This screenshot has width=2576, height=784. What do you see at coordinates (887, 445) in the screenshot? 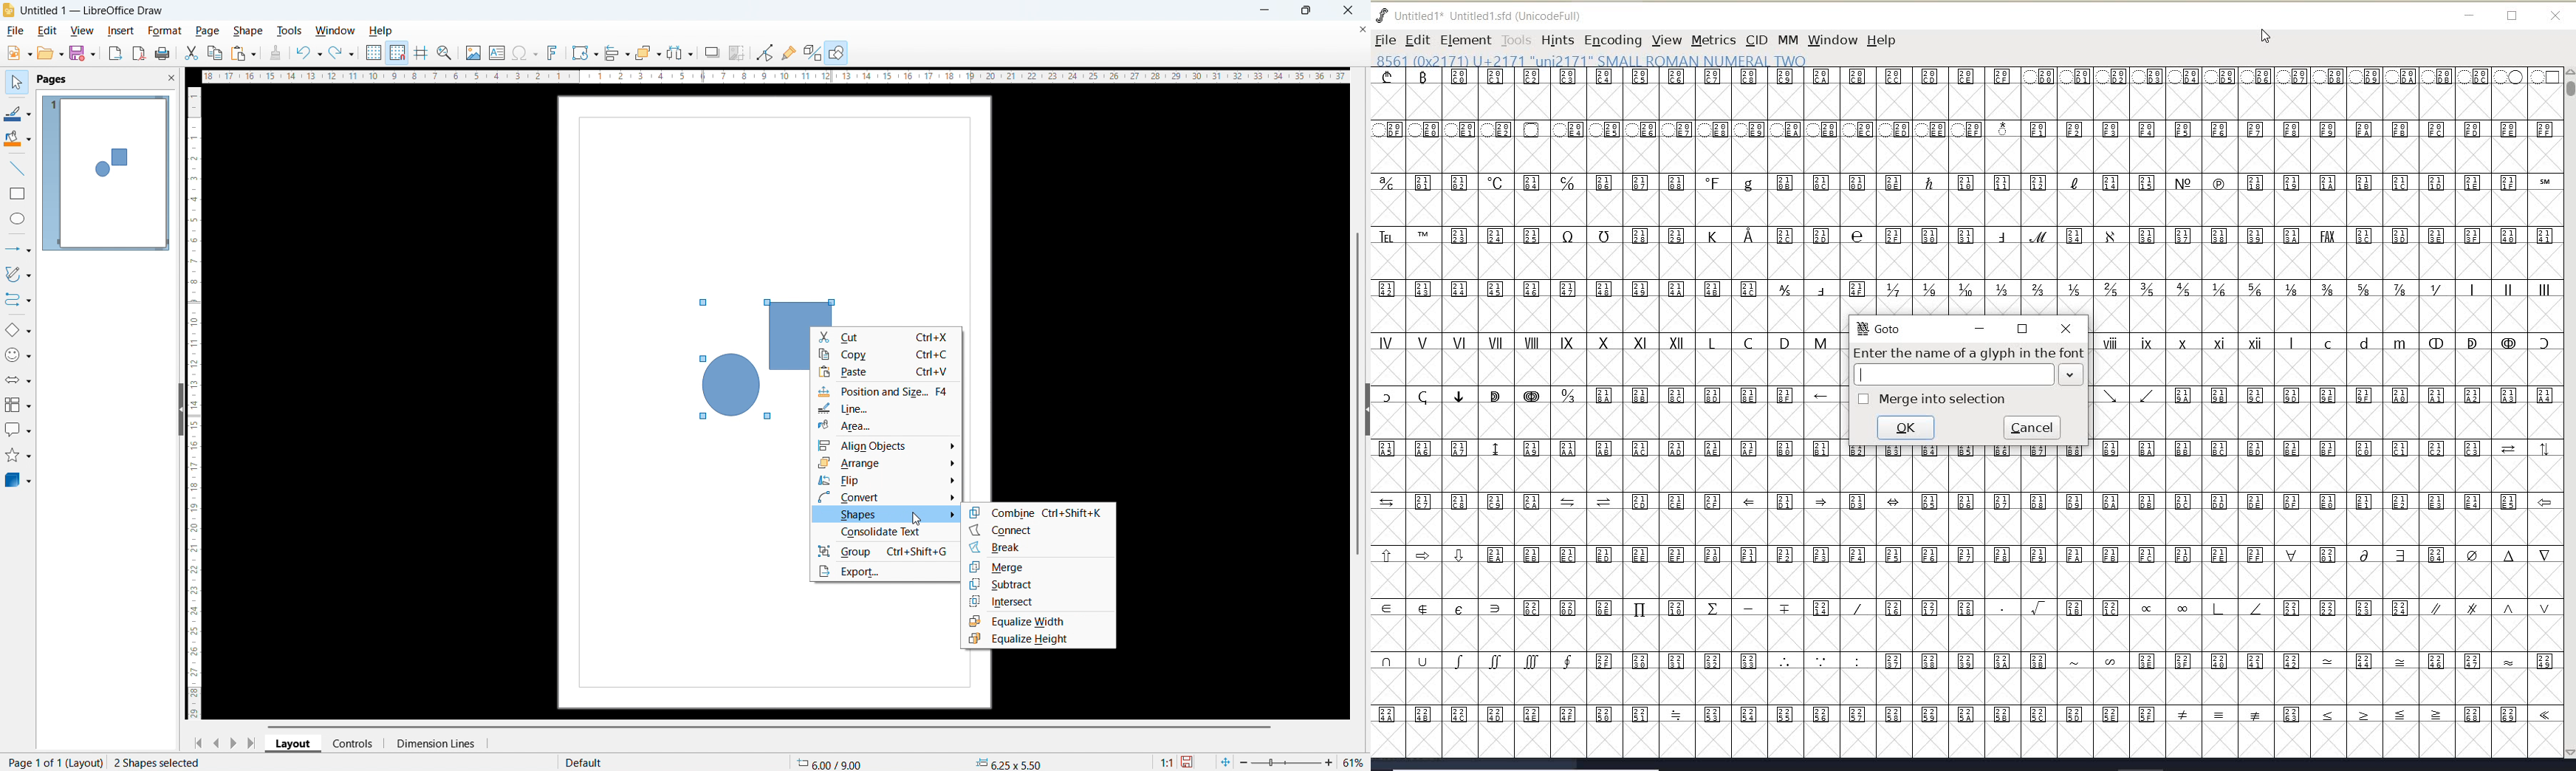
I see `align objects` at bounding box center [887, 445].